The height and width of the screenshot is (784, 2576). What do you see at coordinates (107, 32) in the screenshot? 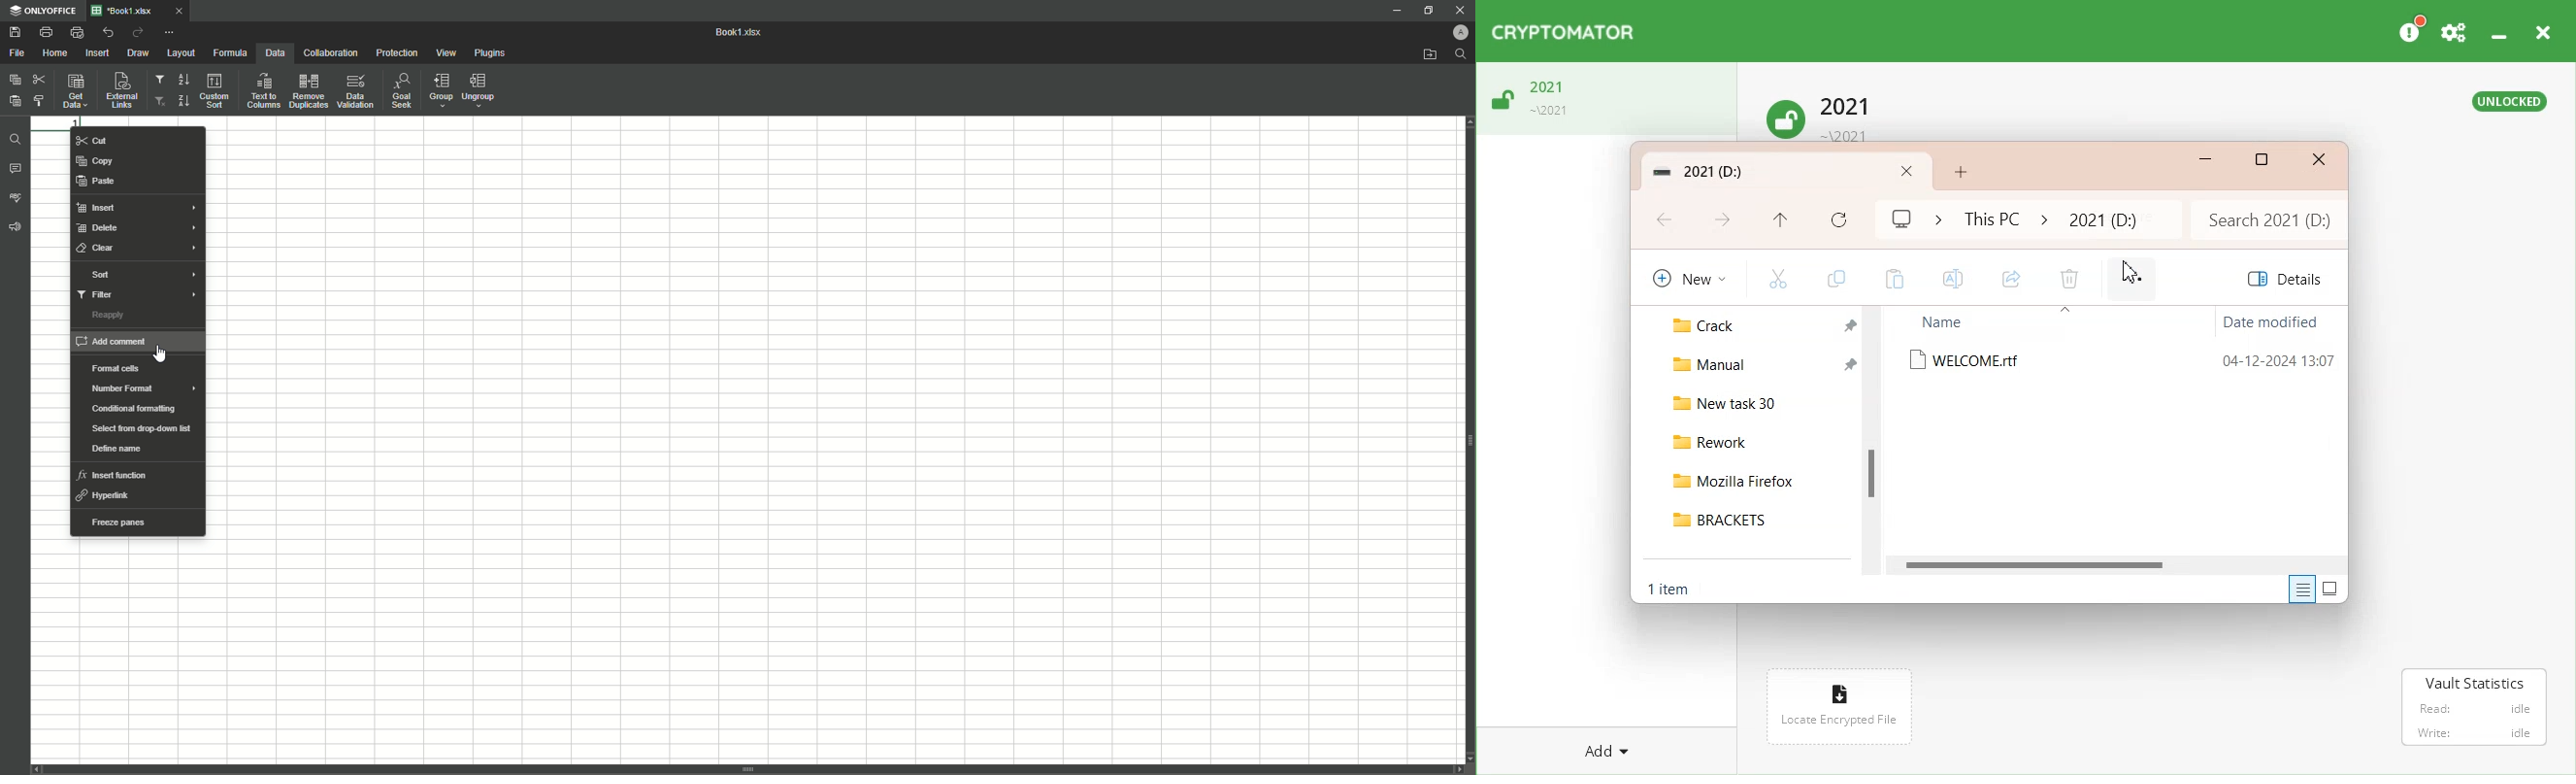
I see `Undo` at bounding box center [107, 32].